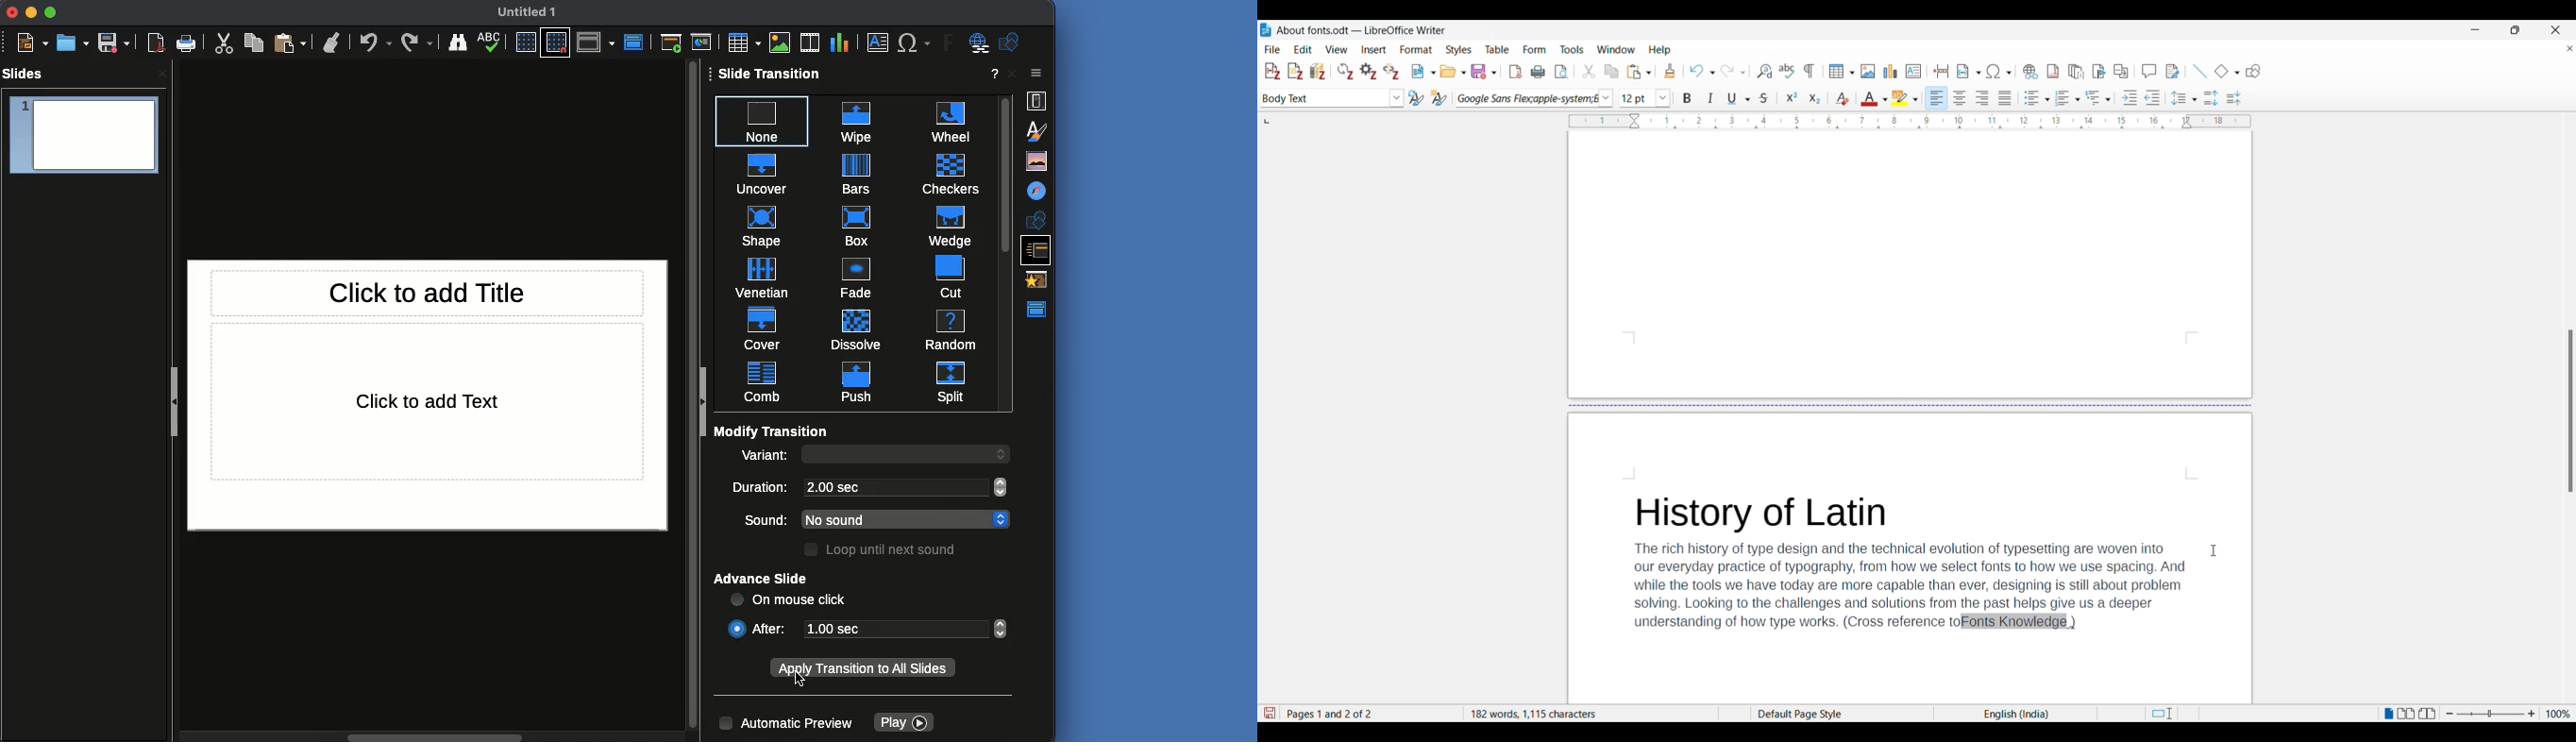 This screenshot has height=756, width=2576. I want to click on Open, so click(74, 41).